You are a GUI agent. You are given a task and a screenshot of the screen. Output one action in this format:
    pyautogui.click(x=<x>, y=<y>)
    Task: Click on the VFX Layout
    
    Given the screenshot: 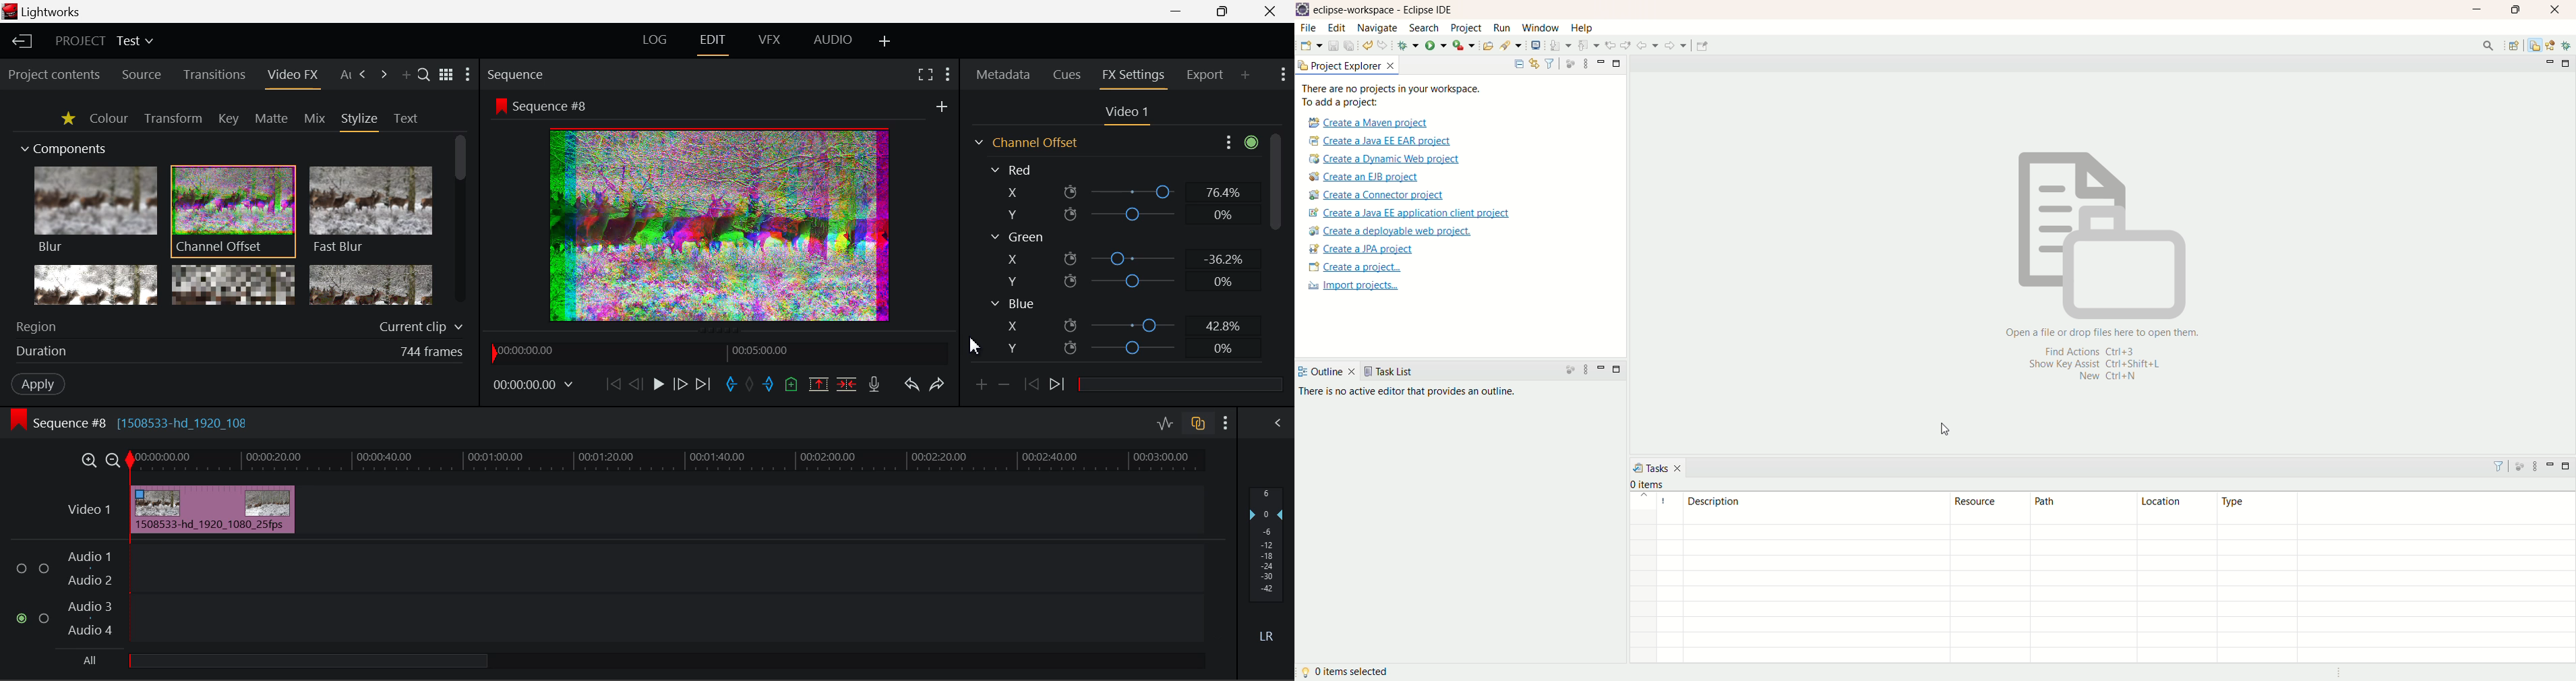 What is the action you would take?
    pyautogui.click(x=769, y=43)
    